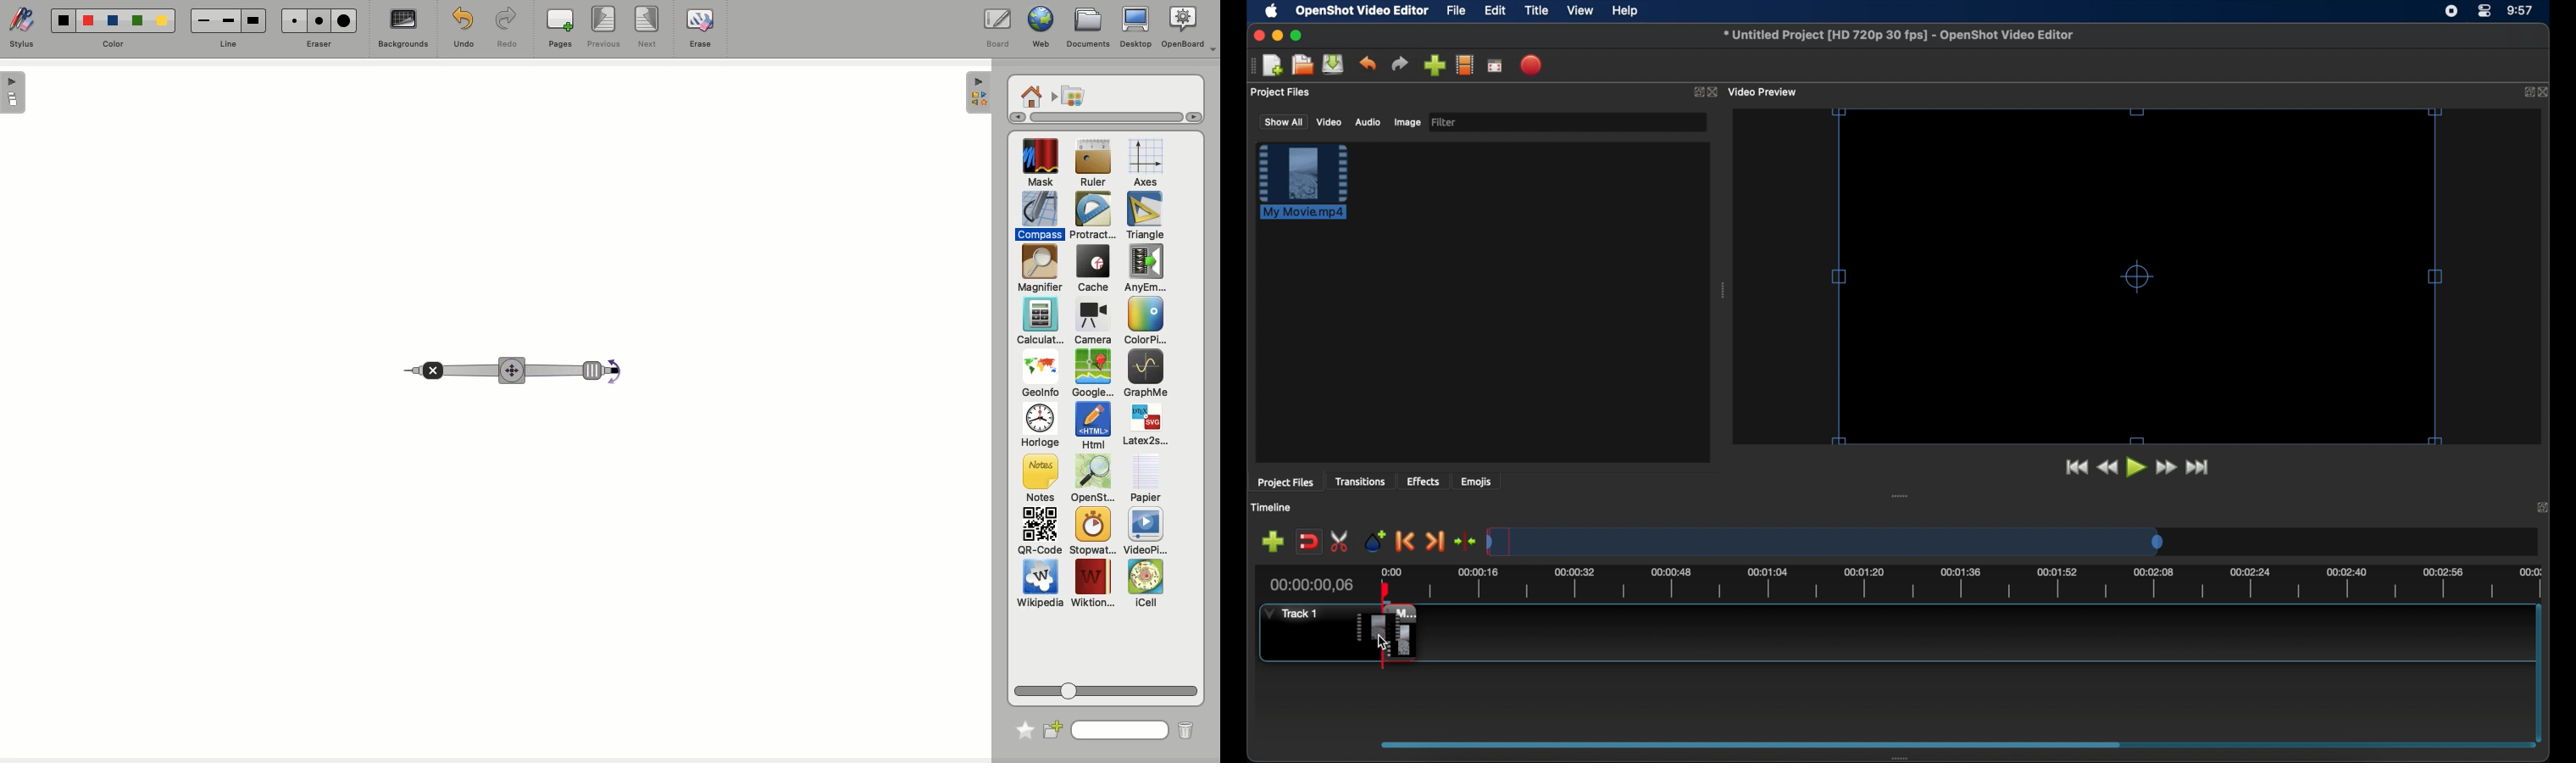  Describe the element at coordinates (1724, 290) in the screenshot. I see `drag handle` at that location.